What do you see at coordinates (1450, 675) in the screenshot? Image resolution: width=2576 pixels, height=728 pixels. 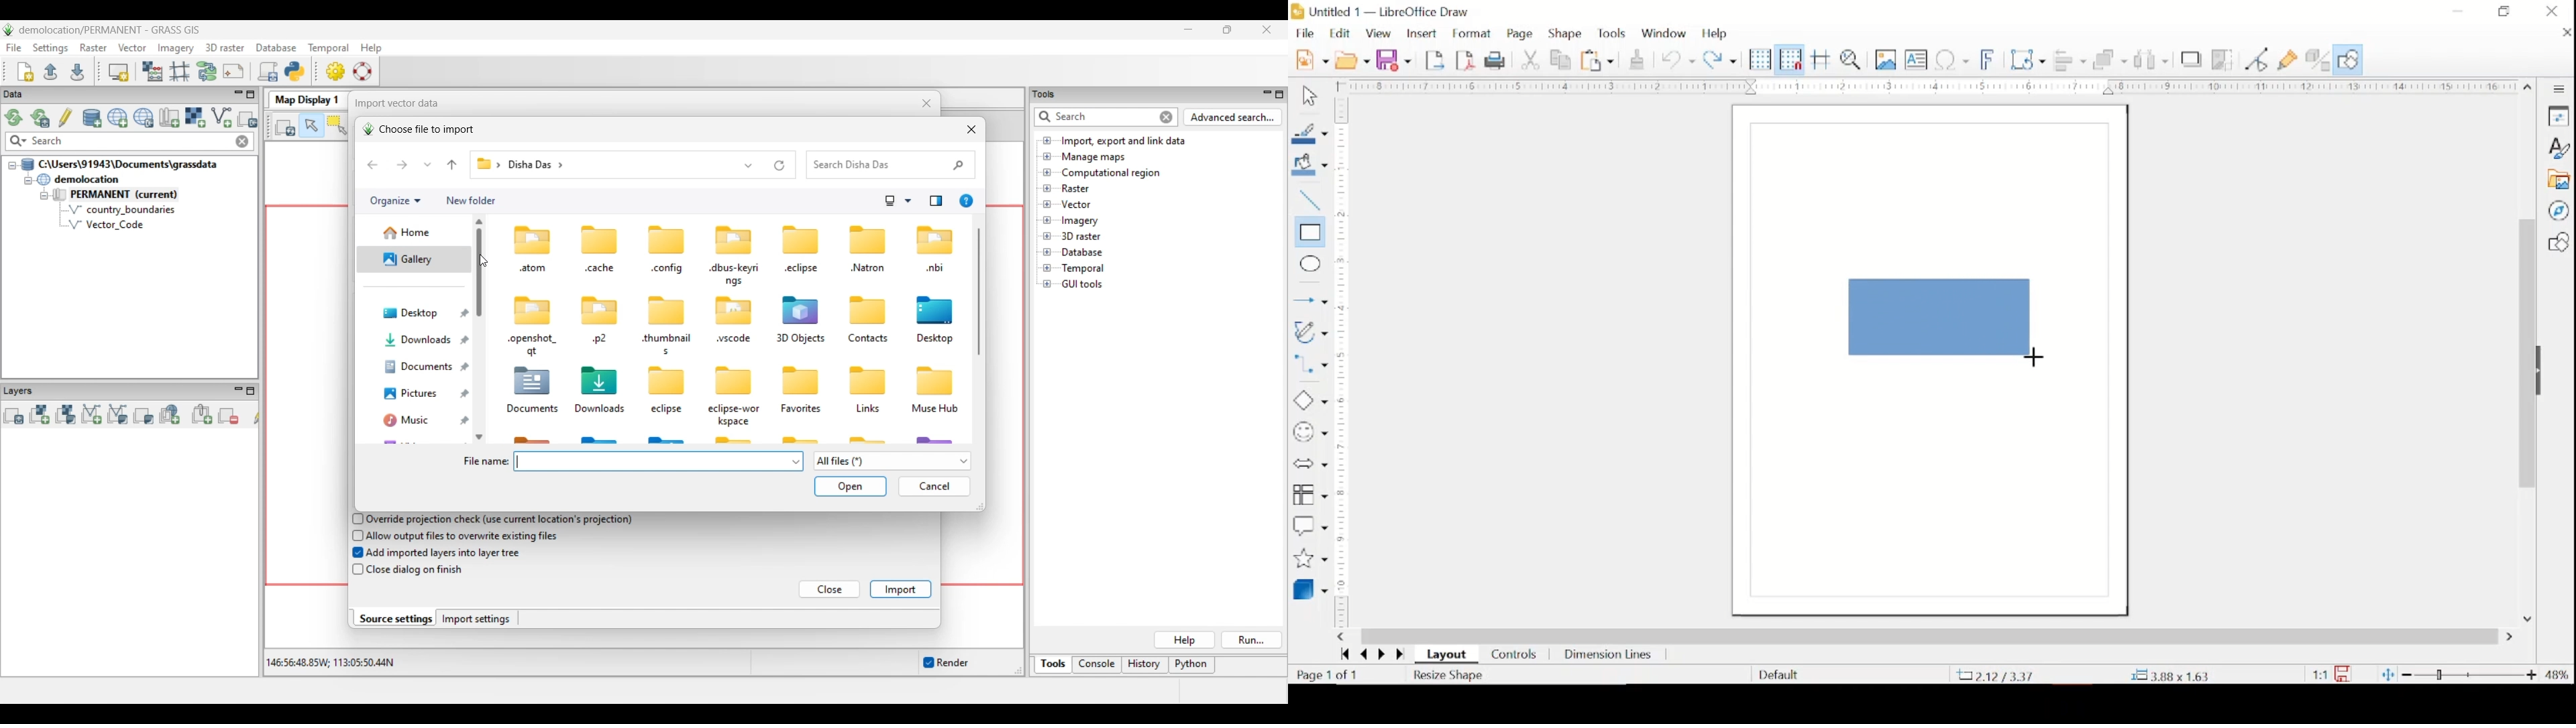 I see `Resize Shape` at bounding box center [1450, 675].